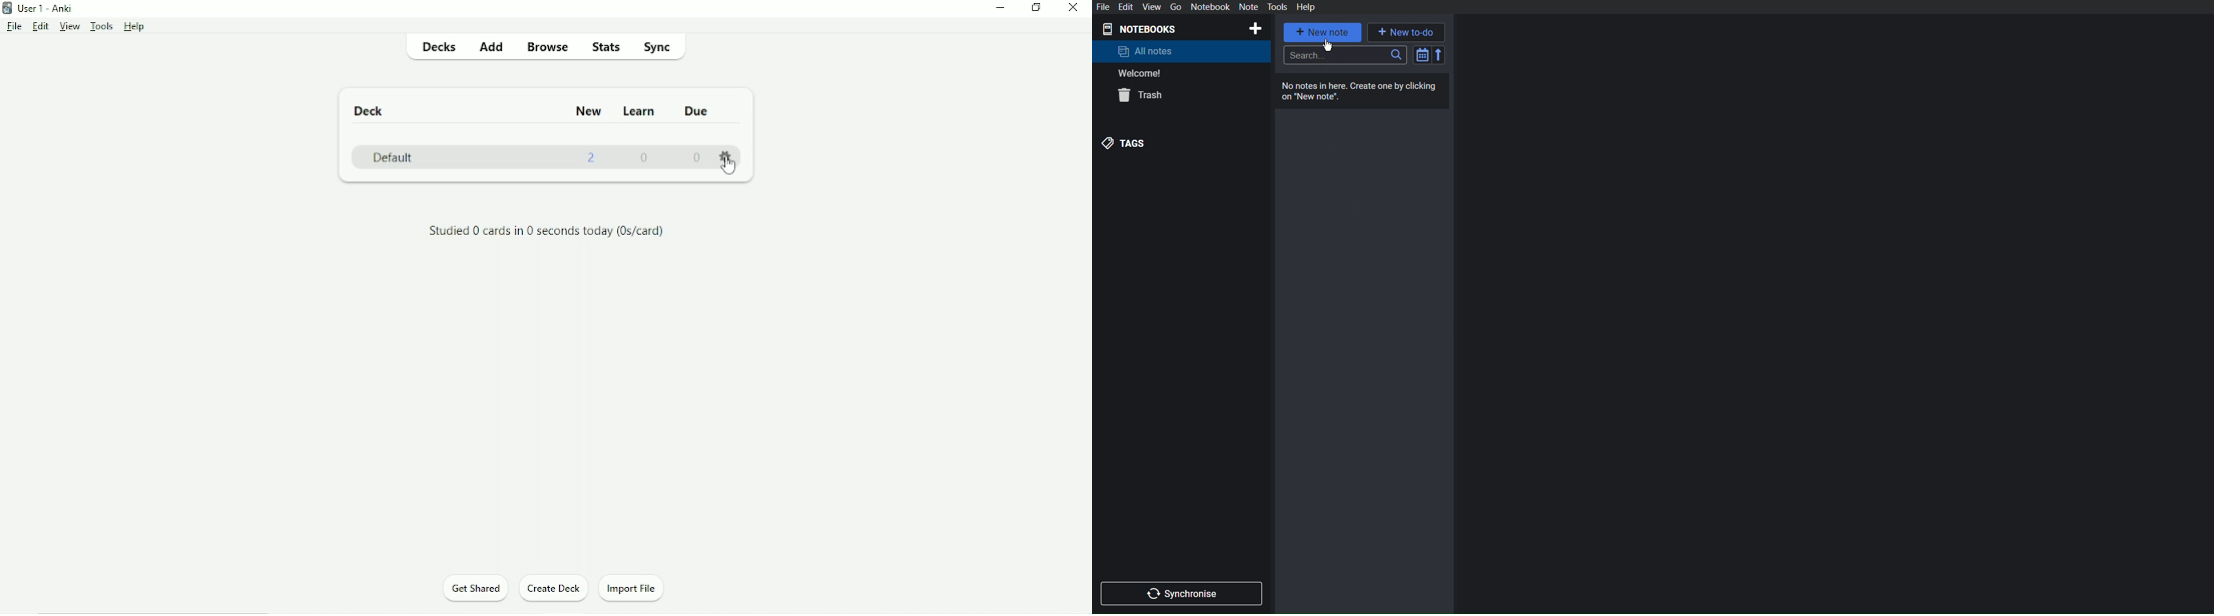  I want to click on All notes, so click(1146, 51).